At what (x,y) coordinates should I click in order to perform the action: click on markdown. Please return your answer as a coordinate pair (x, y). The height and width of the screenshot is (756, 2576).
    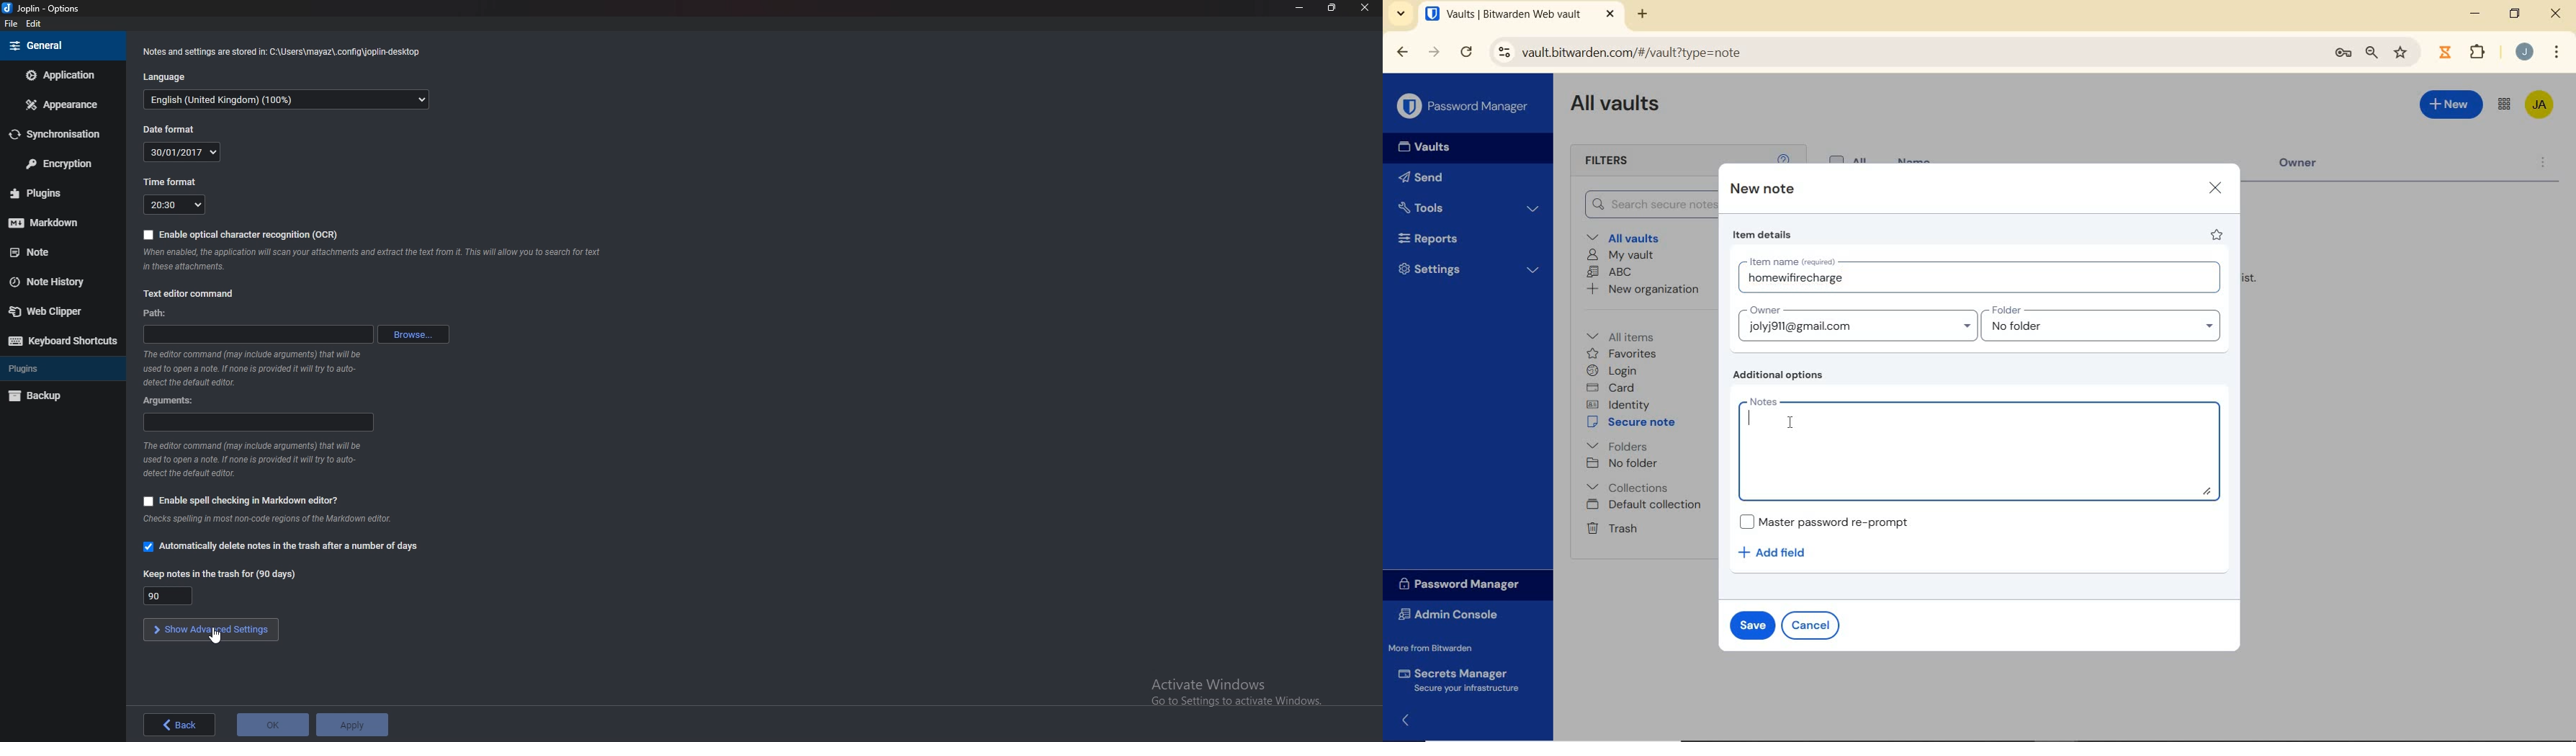
    Looking at the image, I should click on (60, 223).